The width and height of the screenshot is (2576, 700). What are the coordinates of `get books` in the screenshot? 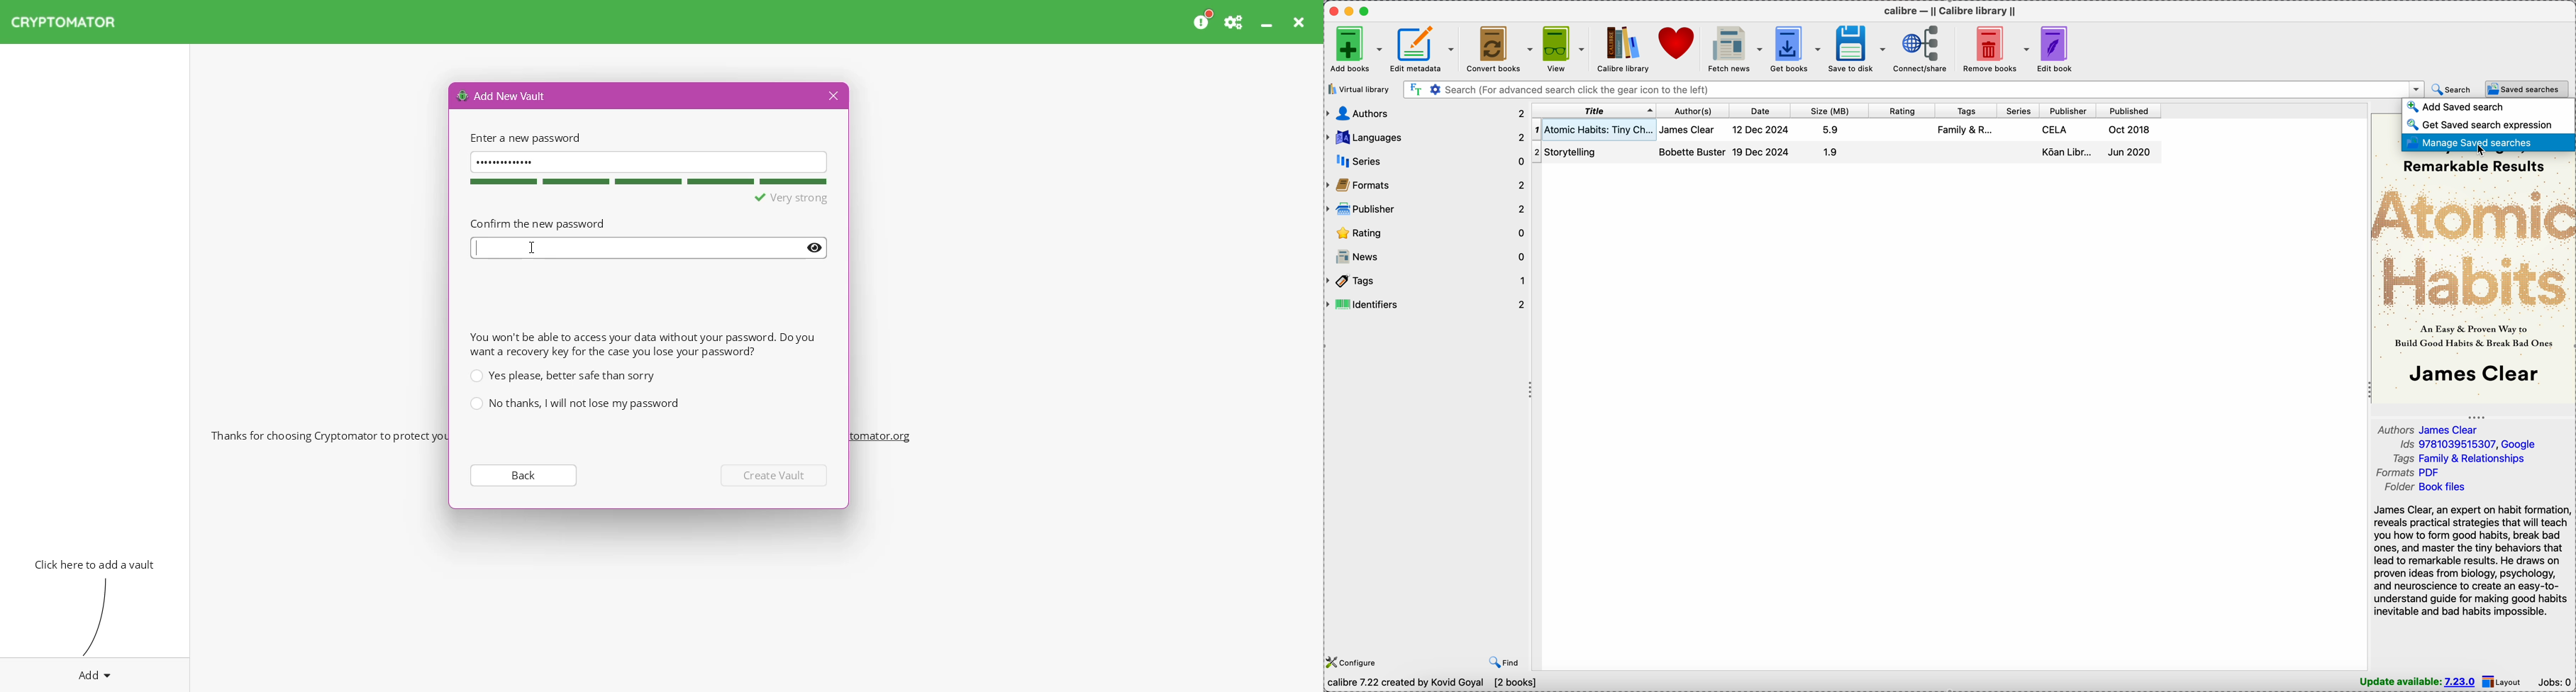 It's located at (1796, 47).